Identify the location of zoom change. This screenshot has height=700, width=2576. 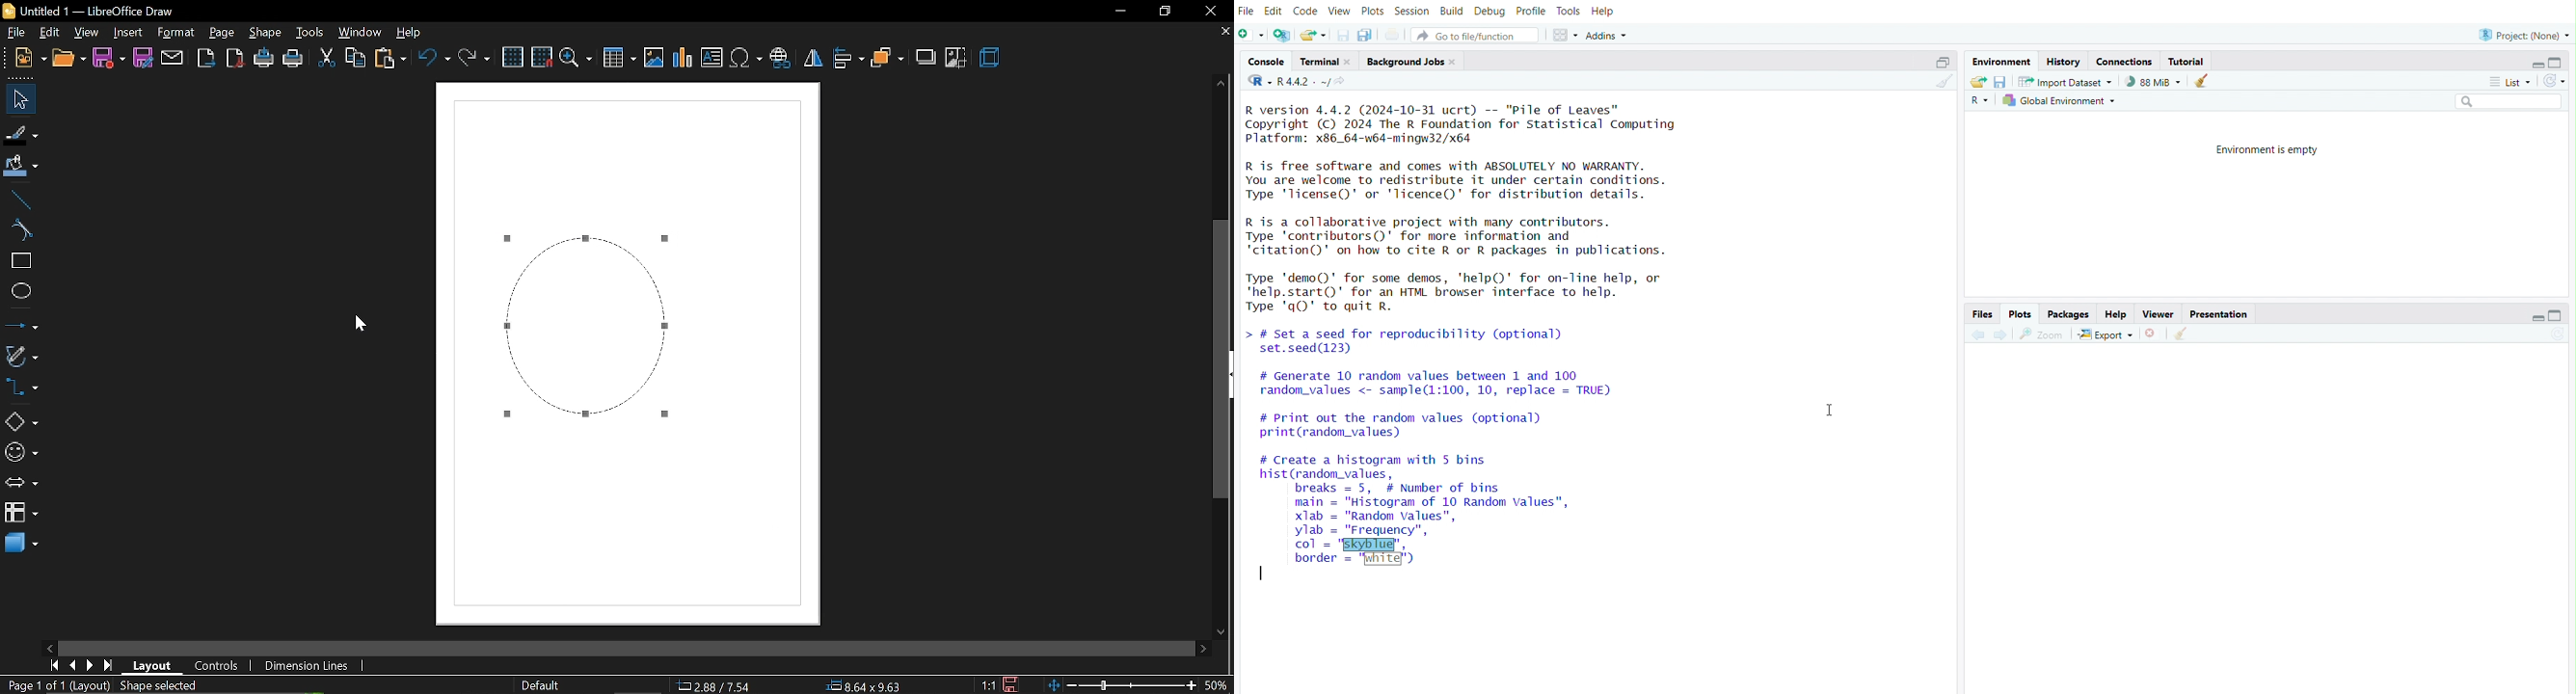
(1140, 685).